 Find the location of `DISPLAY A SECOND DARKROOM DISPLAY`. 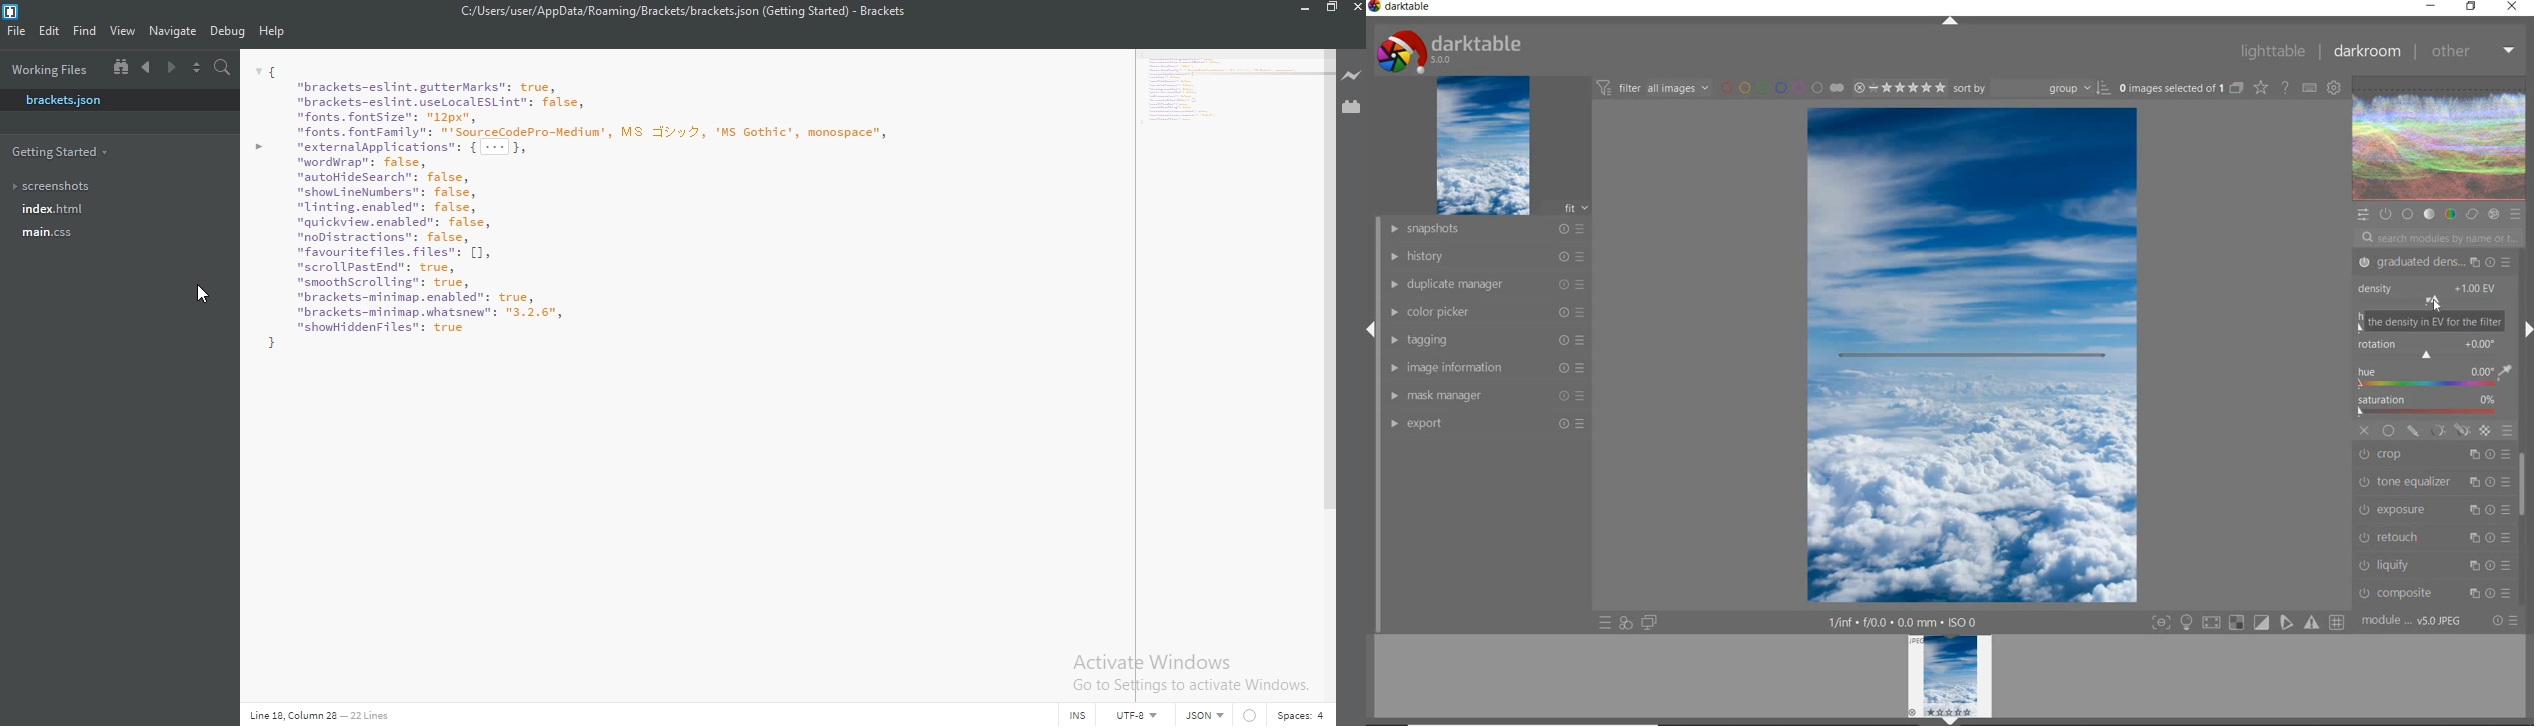

DISPLAY A SECOND DARKROOM DISPLAY is located at coordinates (1649, 623).